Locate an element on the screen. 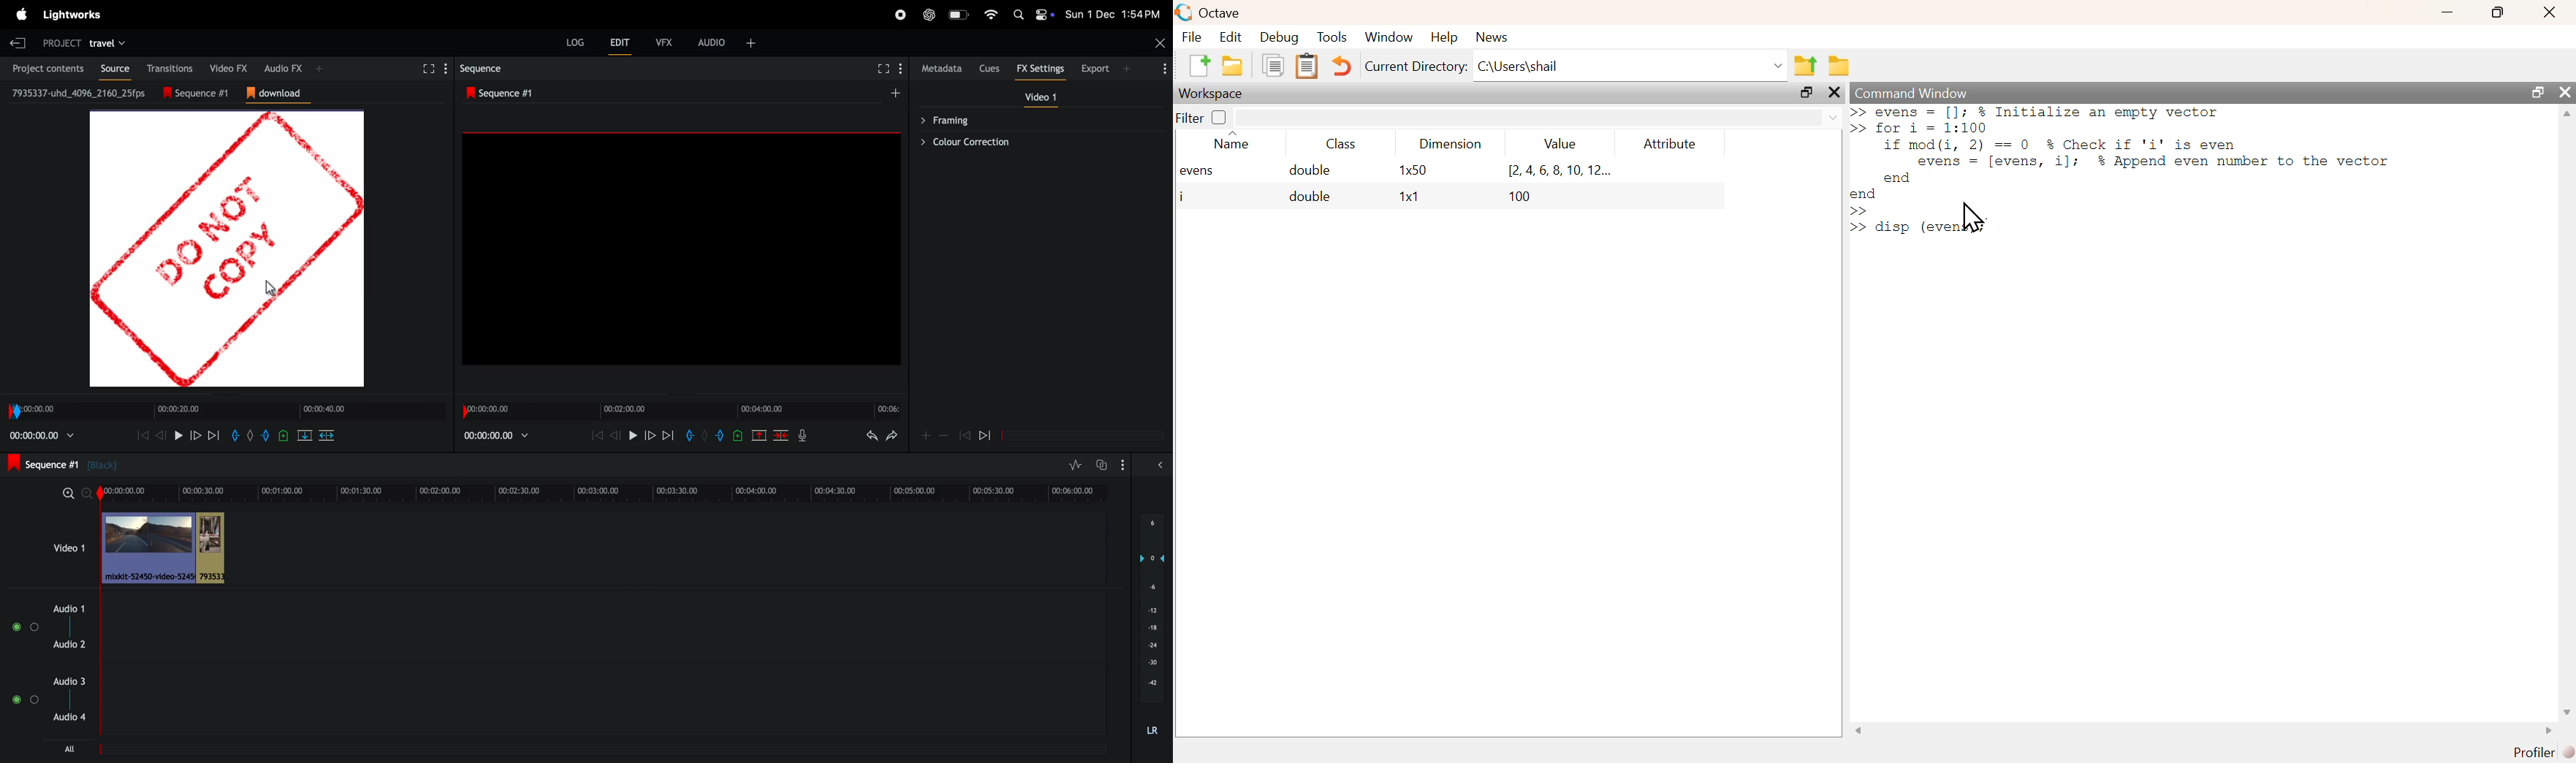 This screenshot has width=2576, height=784. exit is located at coordinates (18, 43).